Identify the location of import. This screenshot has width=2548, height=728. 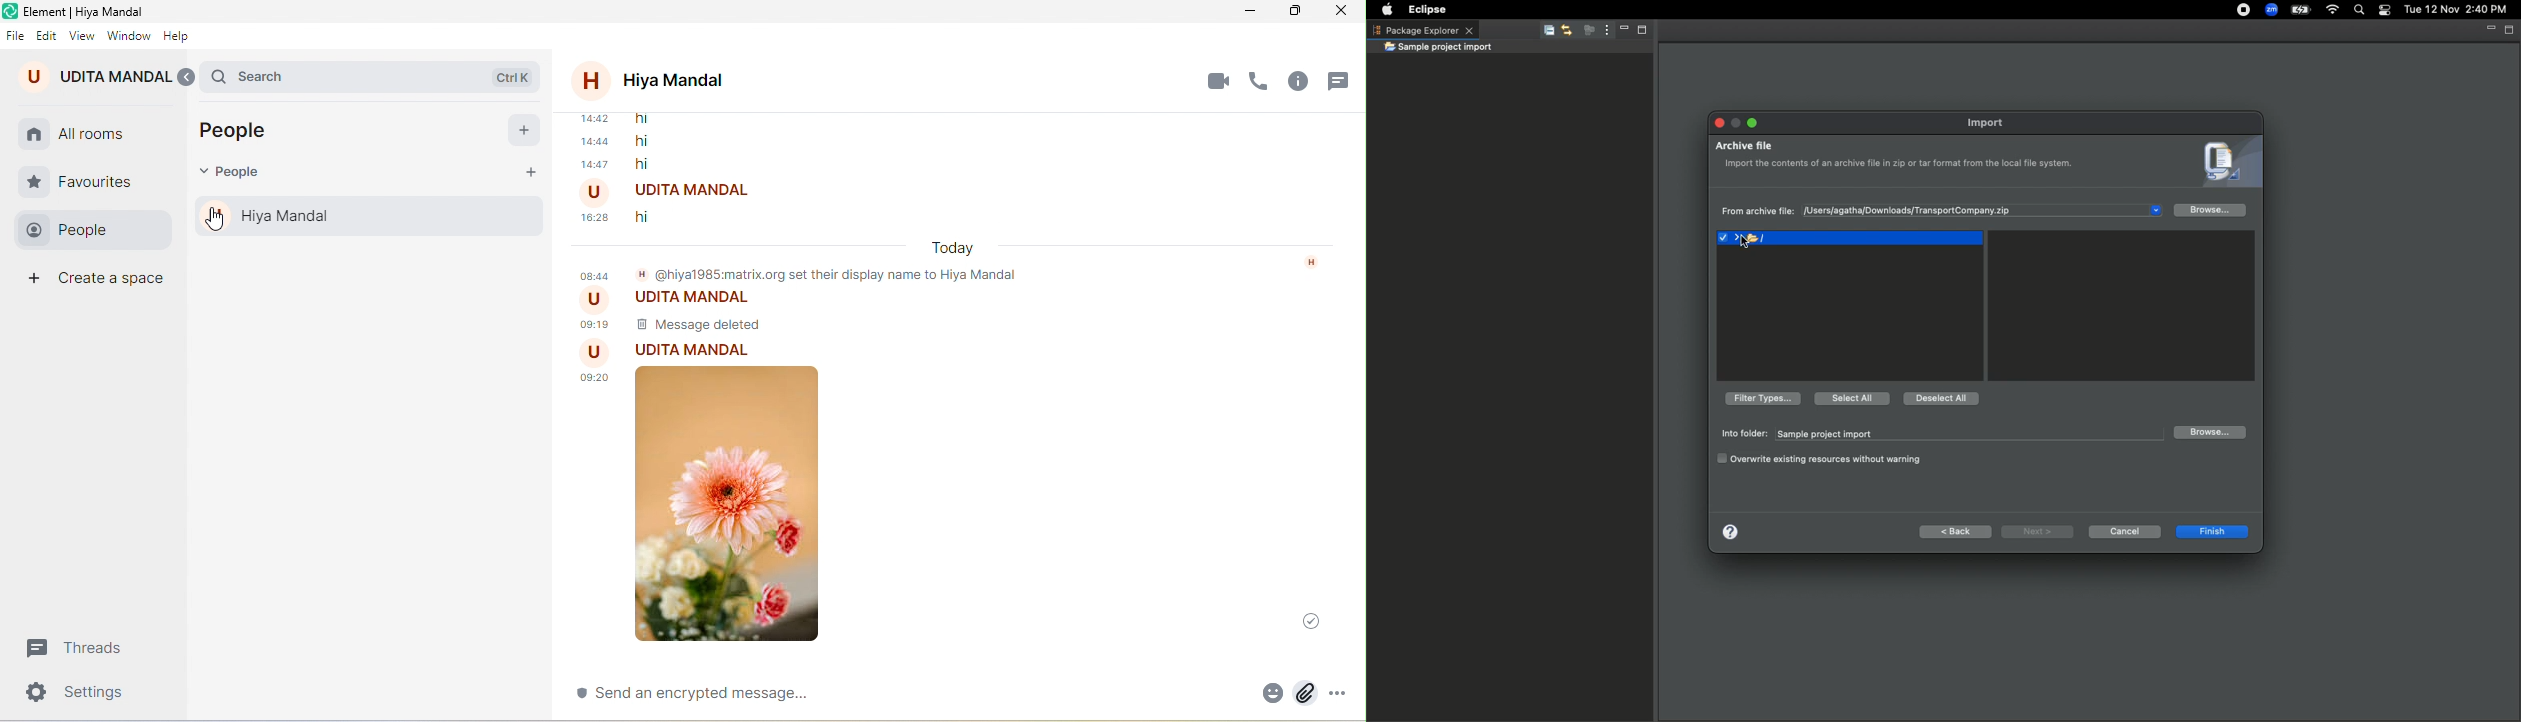
(1990, 123).